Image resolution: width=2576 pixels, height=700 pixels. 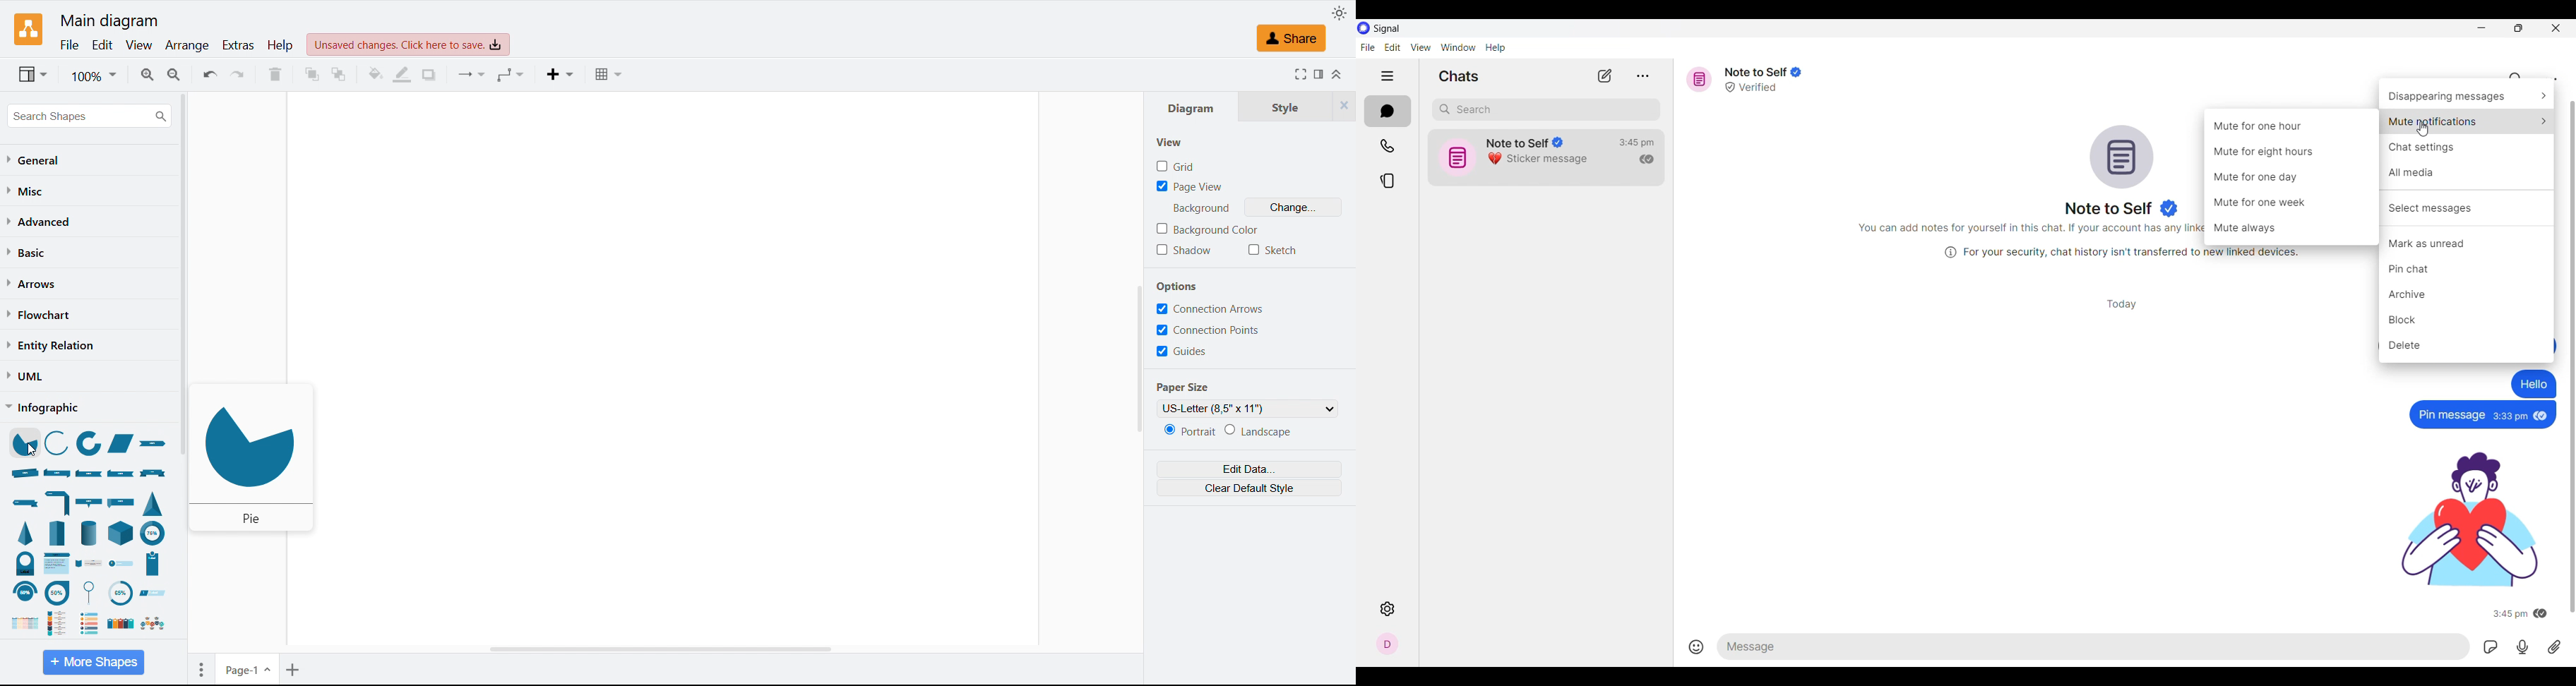 I want to click on numbered entry, so click(x=122, y=562).